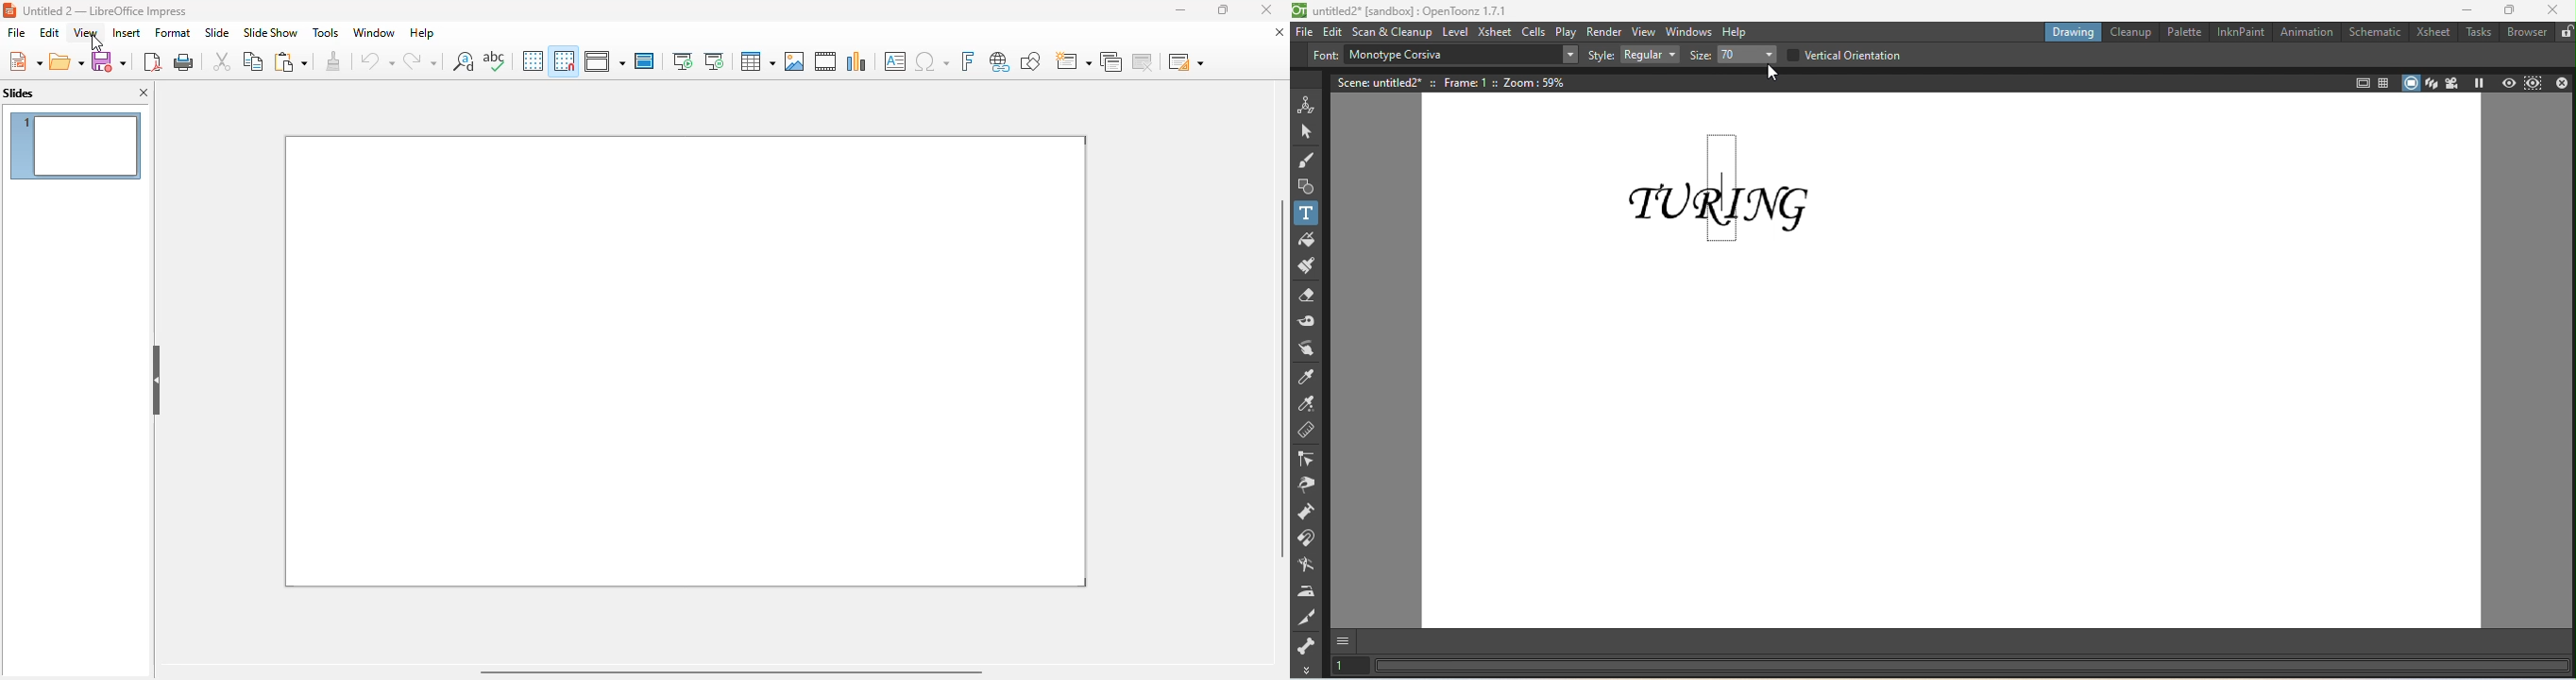  I want to click on maximize, so click(1224, 9).